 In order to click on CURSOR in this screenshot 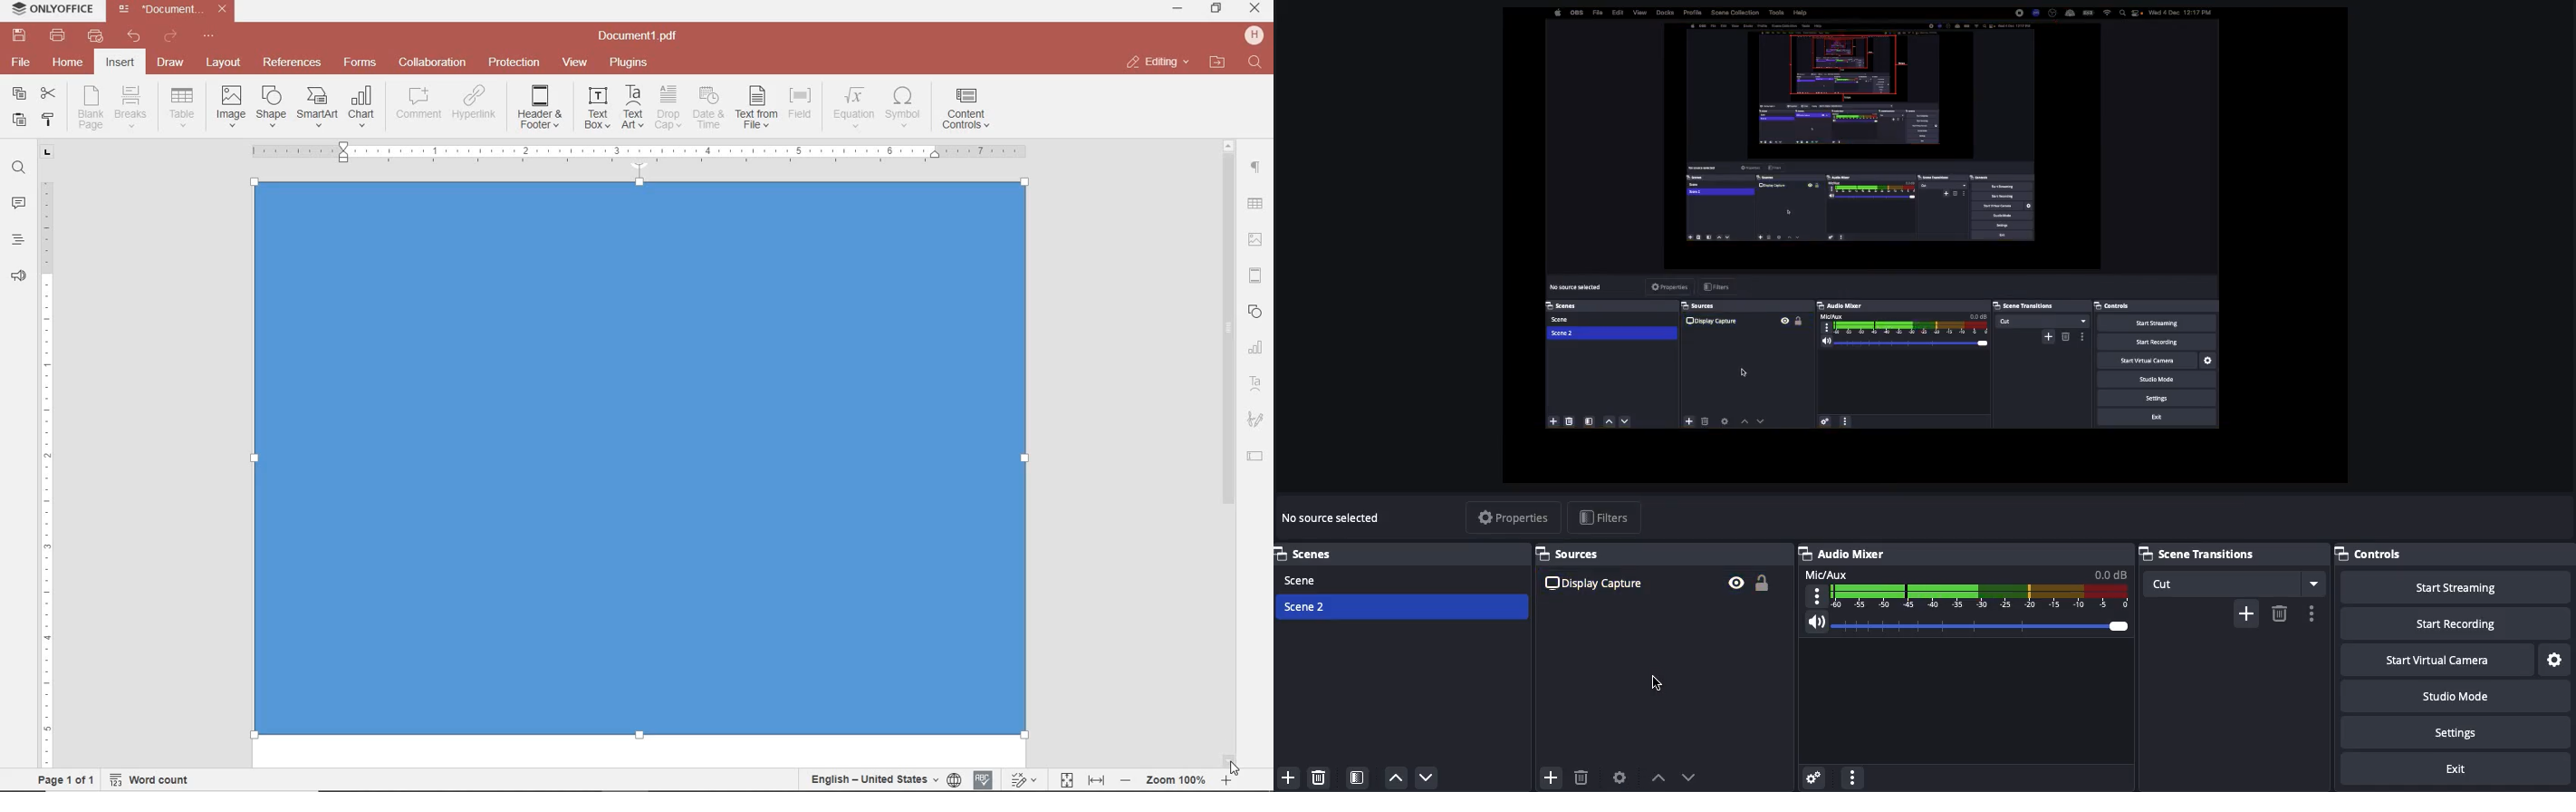, I will do `click(1235, 765)`.